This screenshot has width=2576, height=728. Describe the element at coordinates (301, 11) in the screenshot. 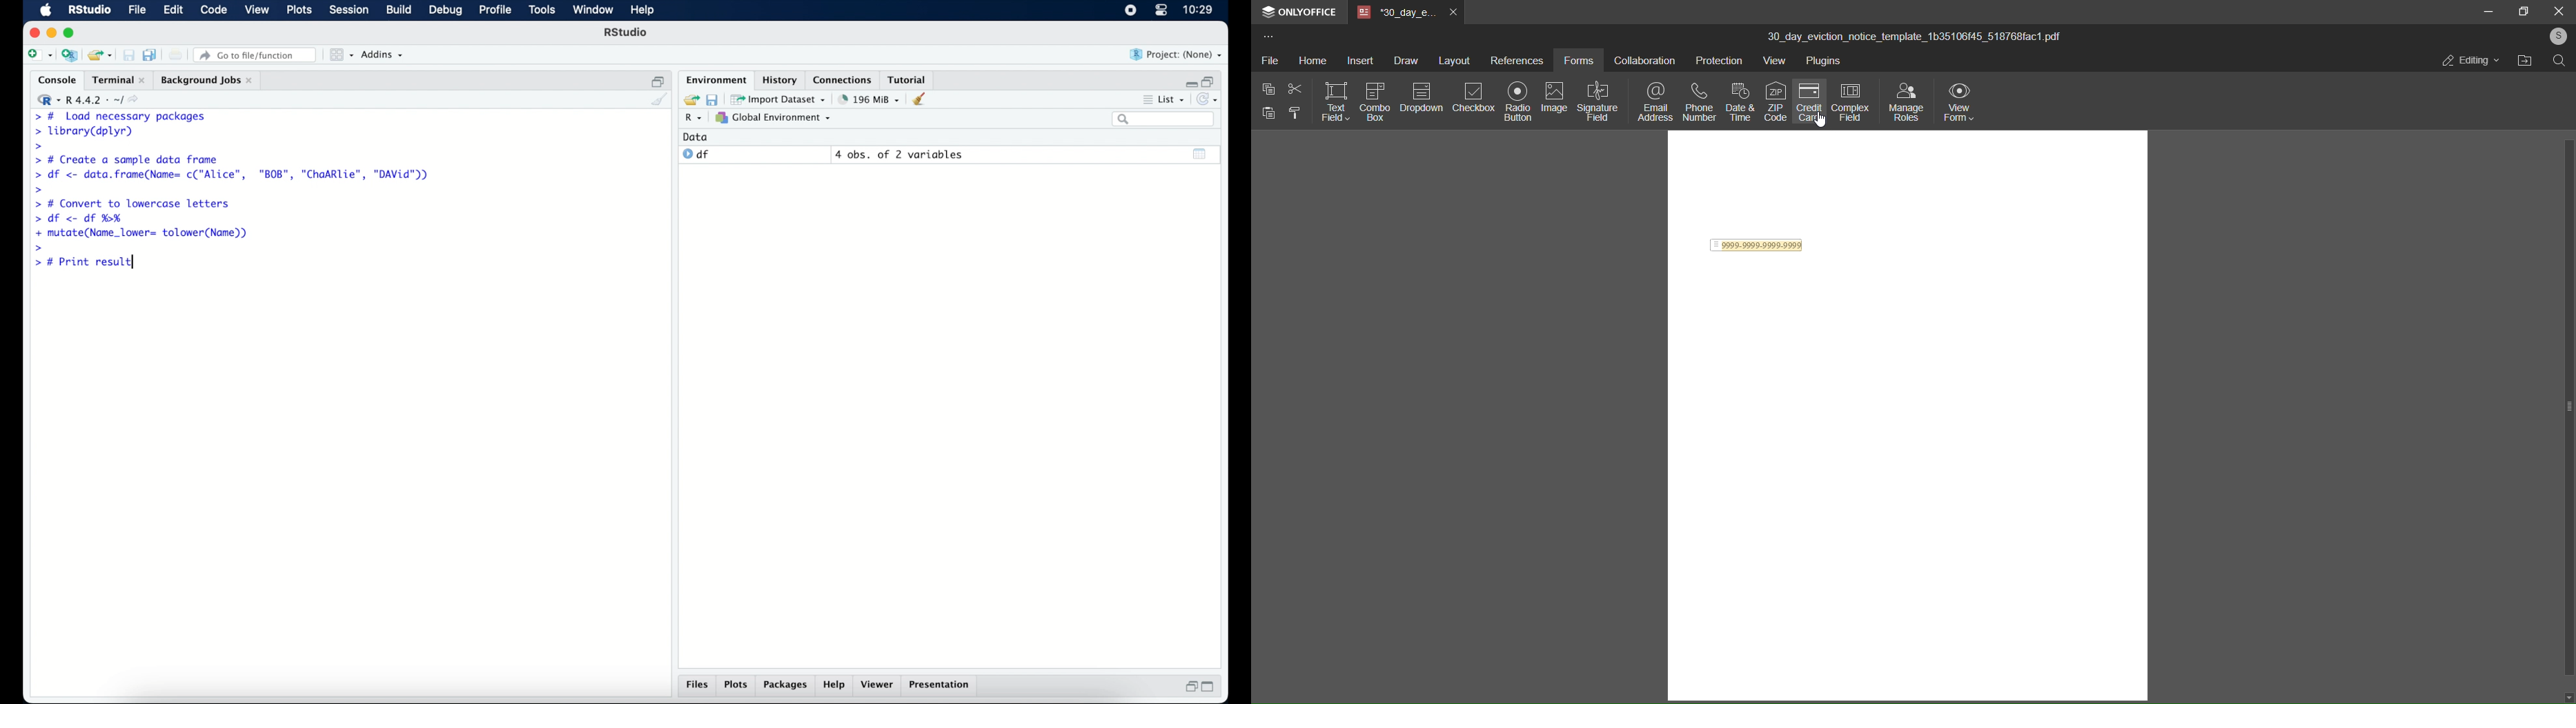

I see `plots` at that location.